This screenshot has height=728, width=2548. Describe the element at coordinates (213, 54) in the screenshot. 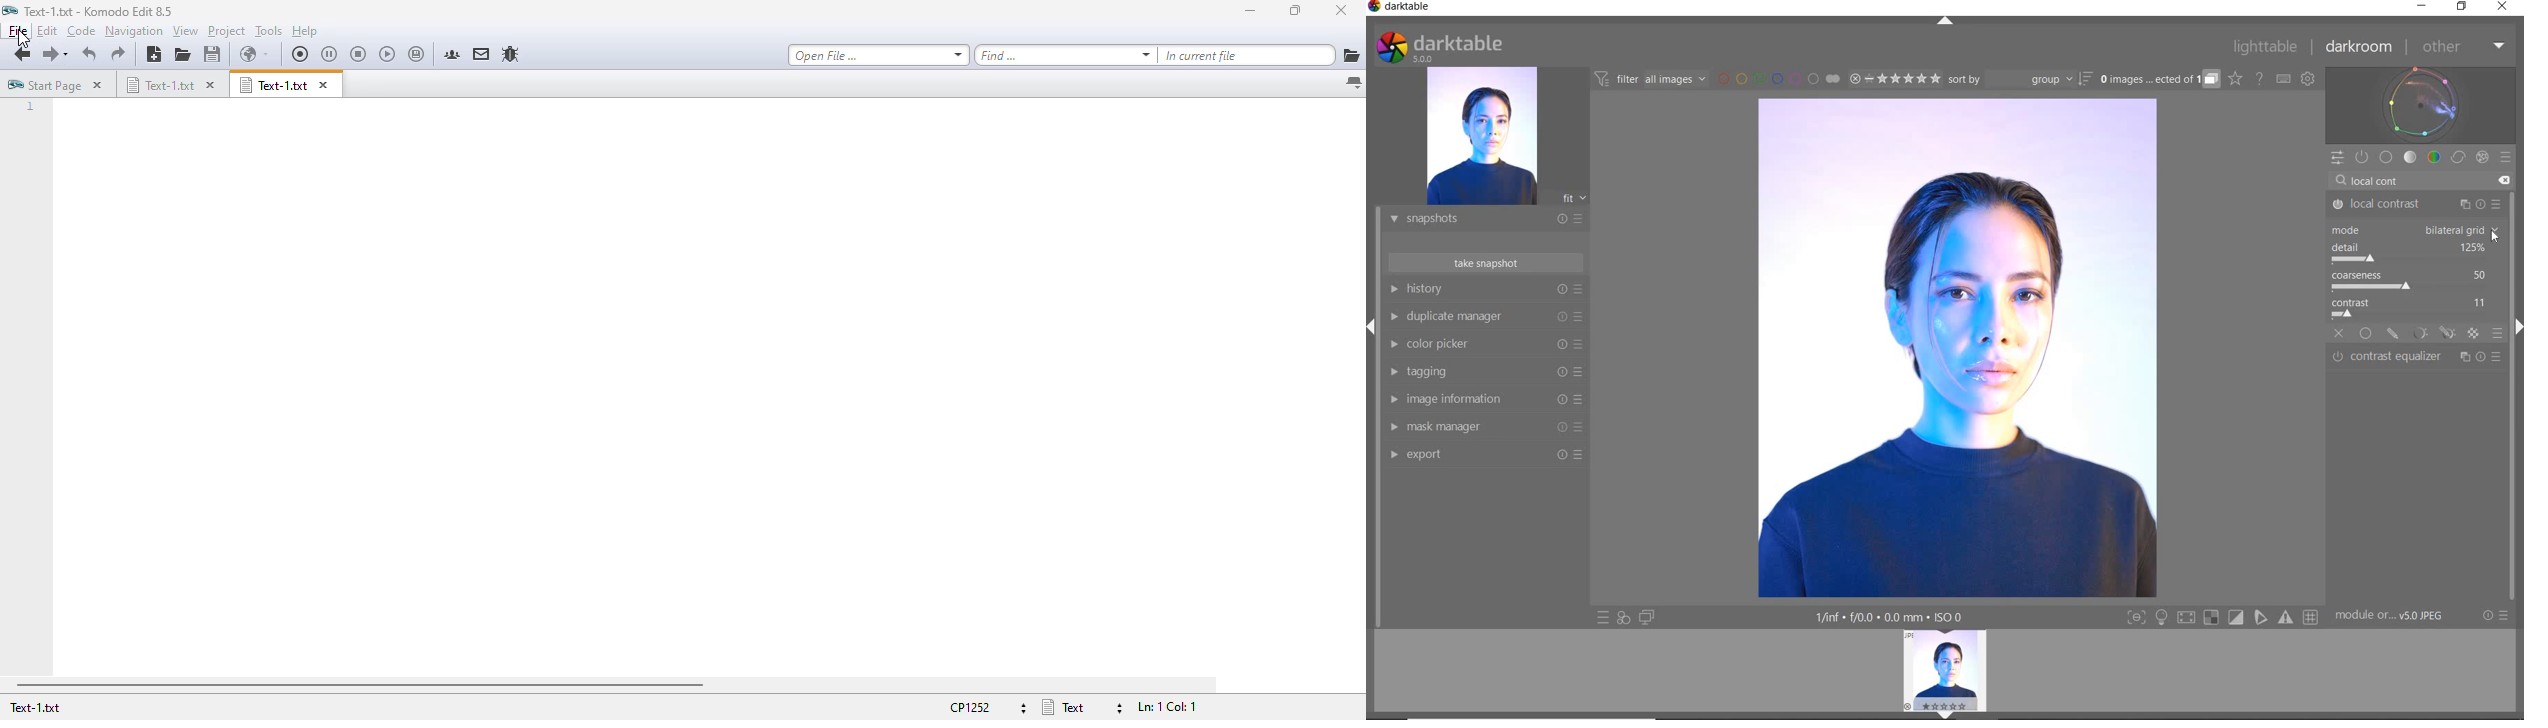

I see `save file` at that location.